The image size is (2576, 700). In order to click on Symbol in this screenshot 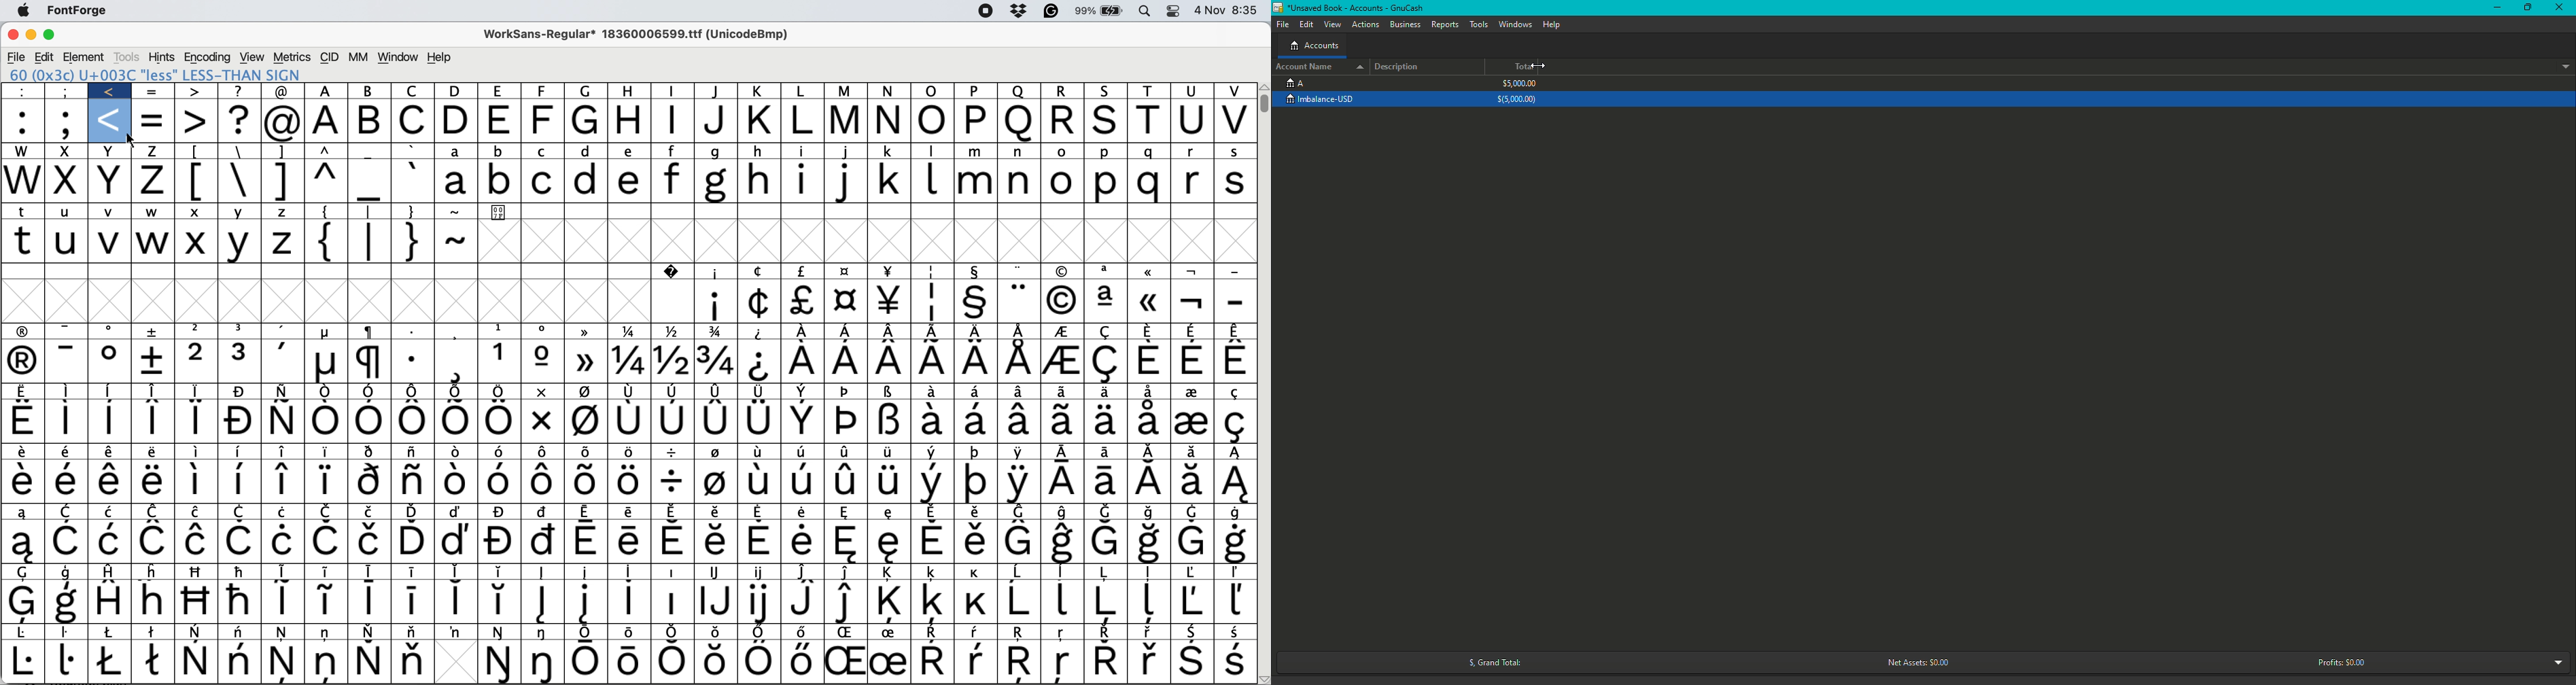, I will do `click(199, 571)`.